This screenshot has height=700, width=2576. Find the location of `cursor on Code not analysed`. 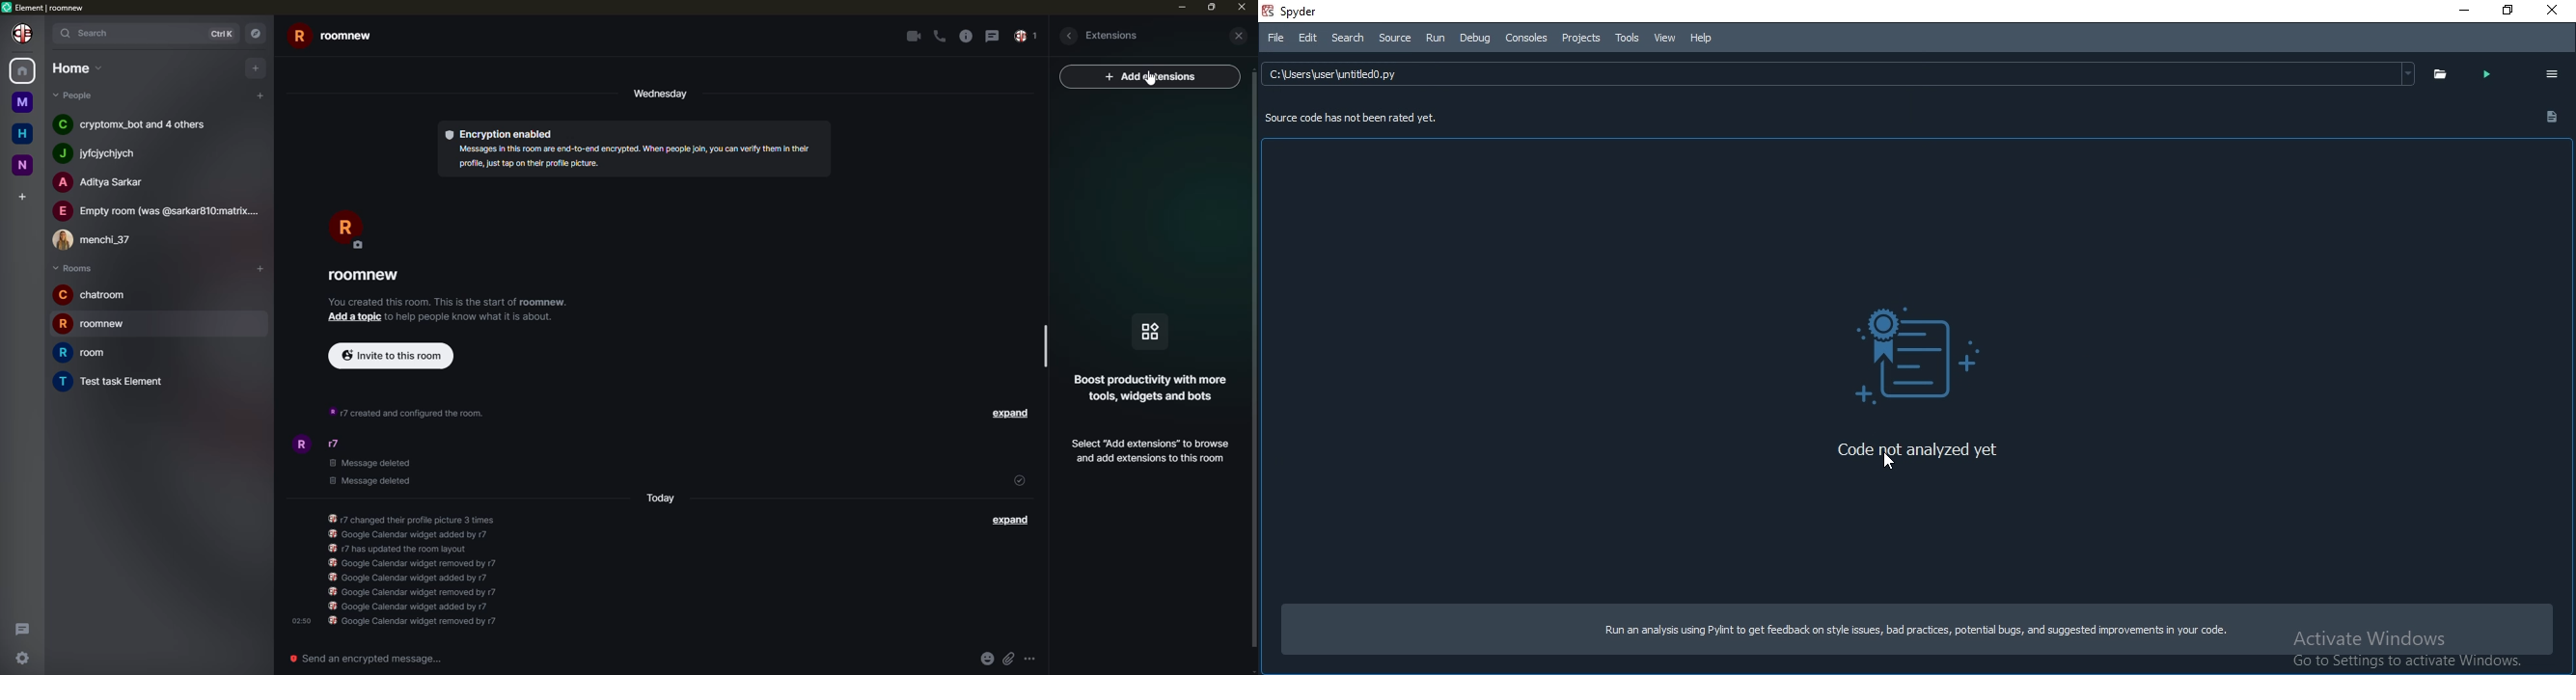

cursor on Code not analysed is located at coordinates (1892, 458).